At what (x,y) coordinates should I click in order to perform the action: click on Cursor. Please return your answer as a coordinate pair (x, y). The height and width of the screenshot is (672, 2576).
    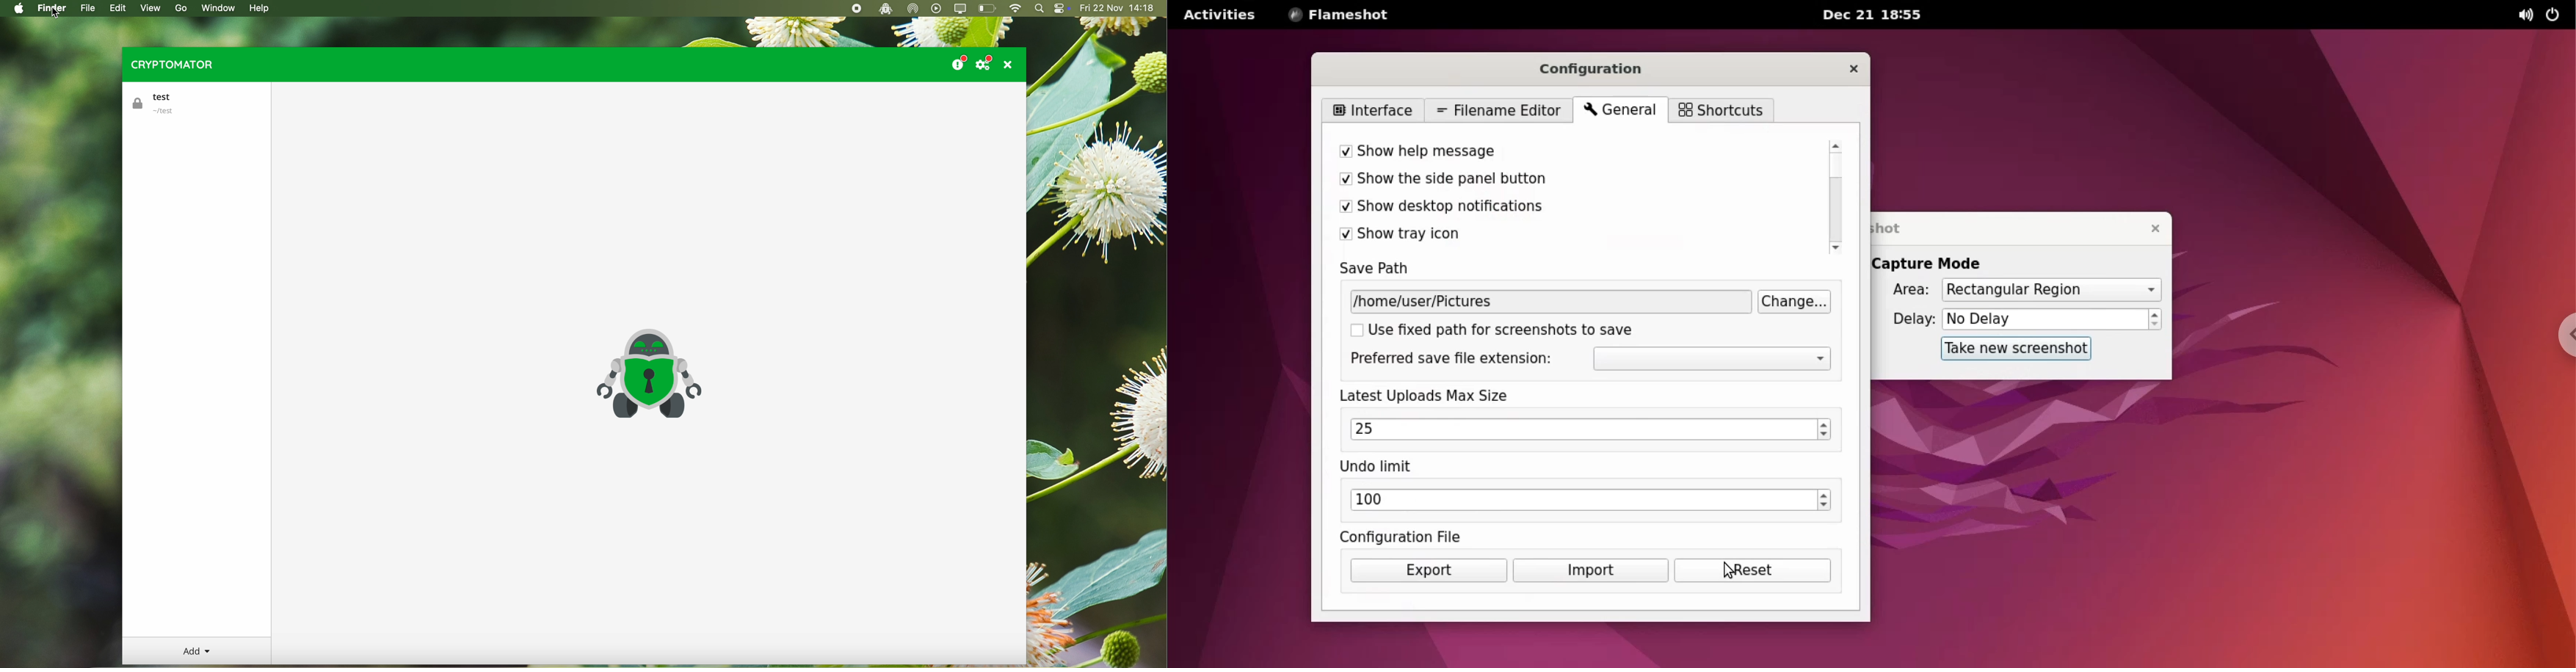
    Looking at the image, I should click on (55, 12).